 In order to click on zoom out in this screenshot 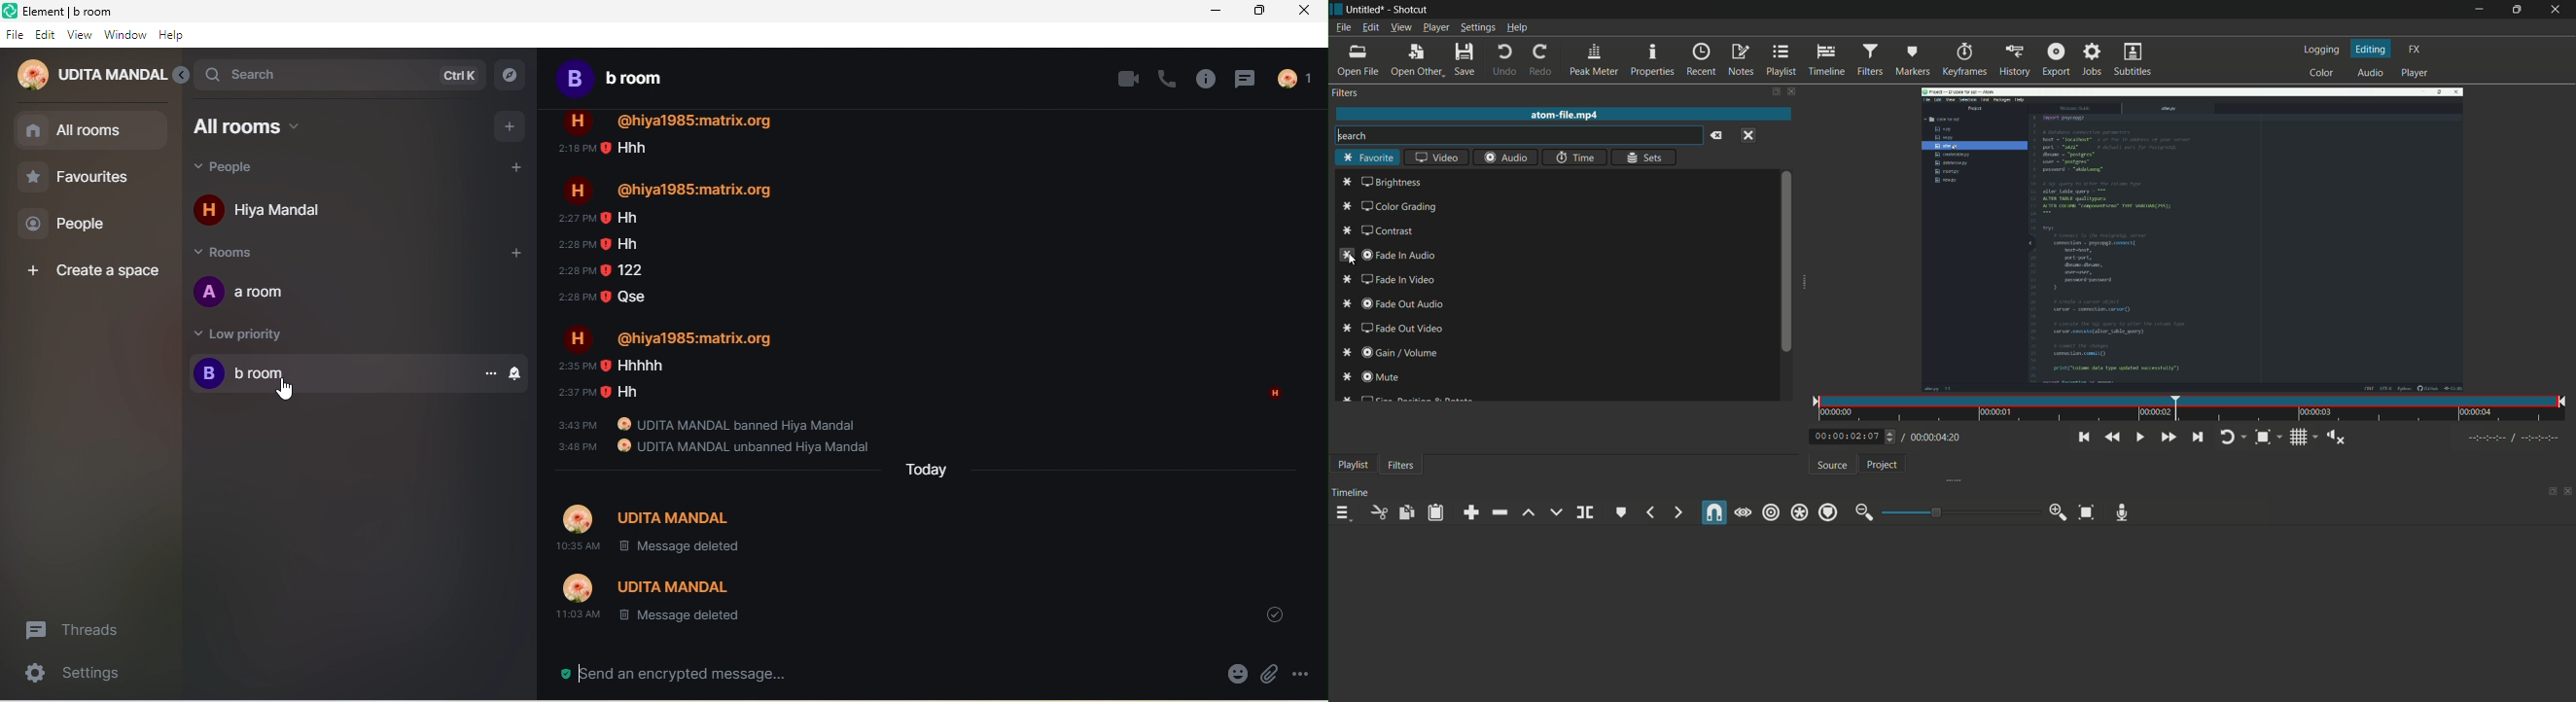, I will do `click(1865, 513)`.